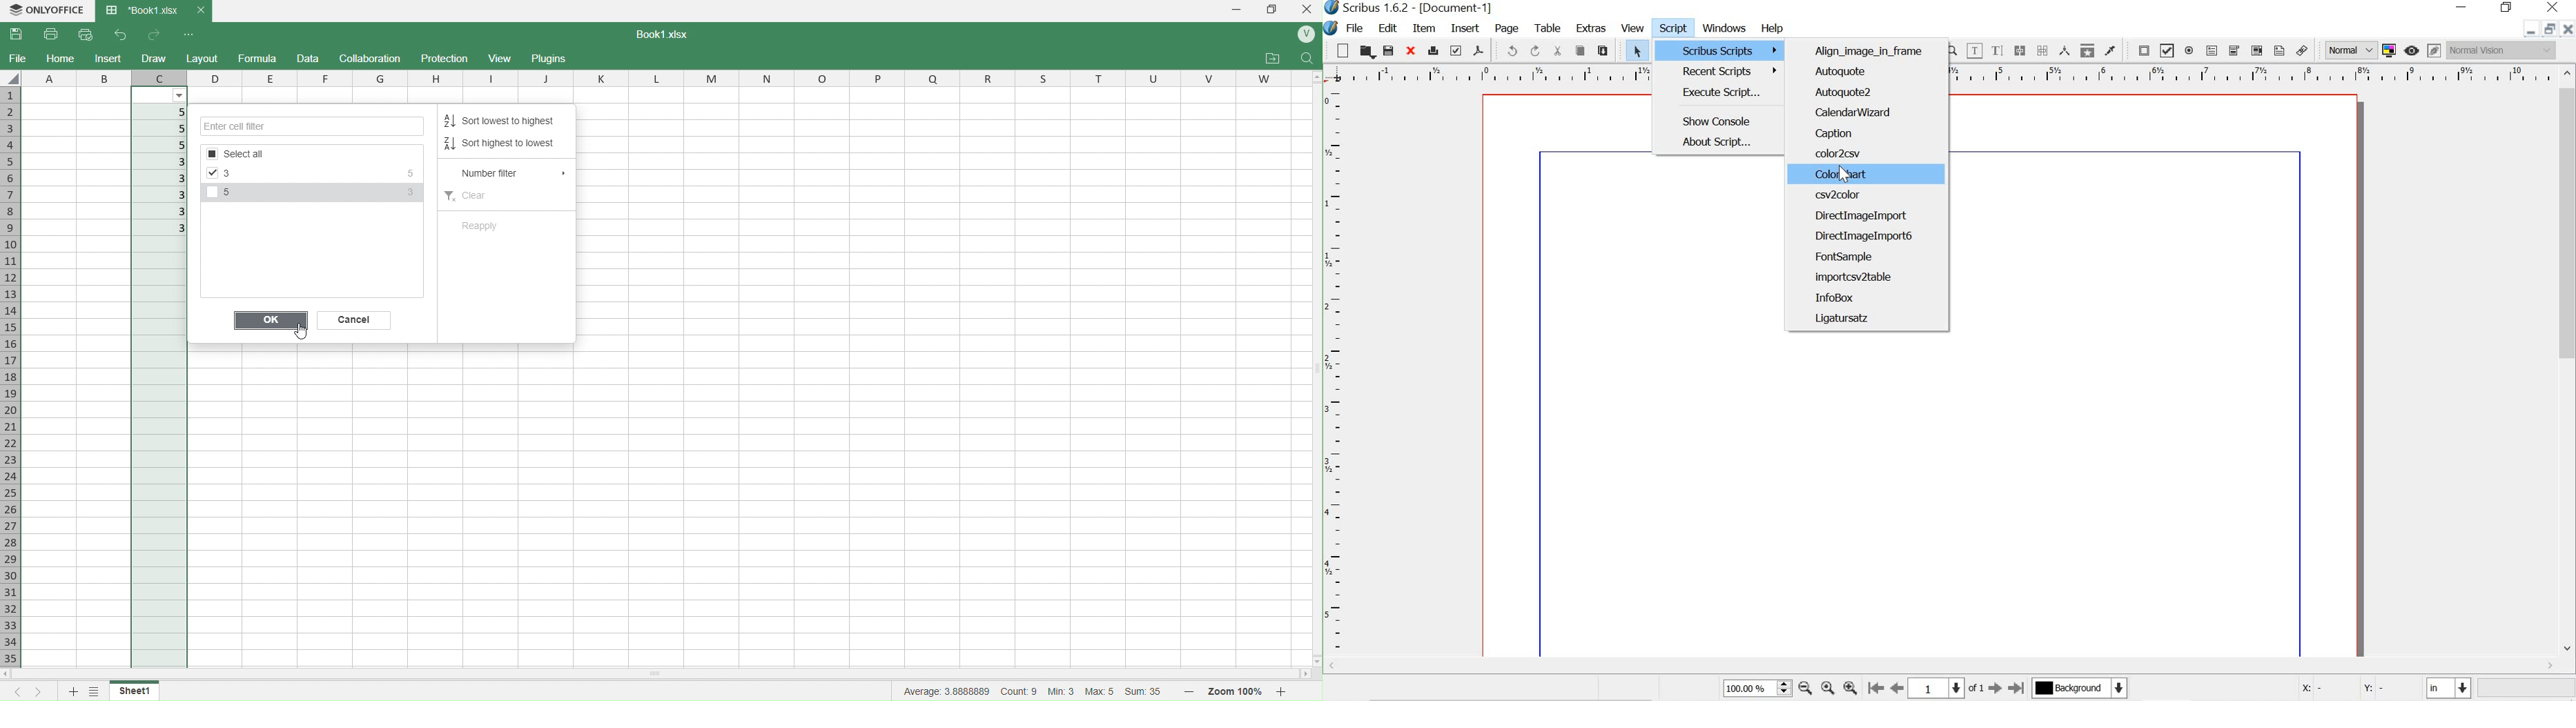  What do you see at coordinates (371, 58) in the screenshot?
I see `Collaboration` at bounding box center [371, 58].